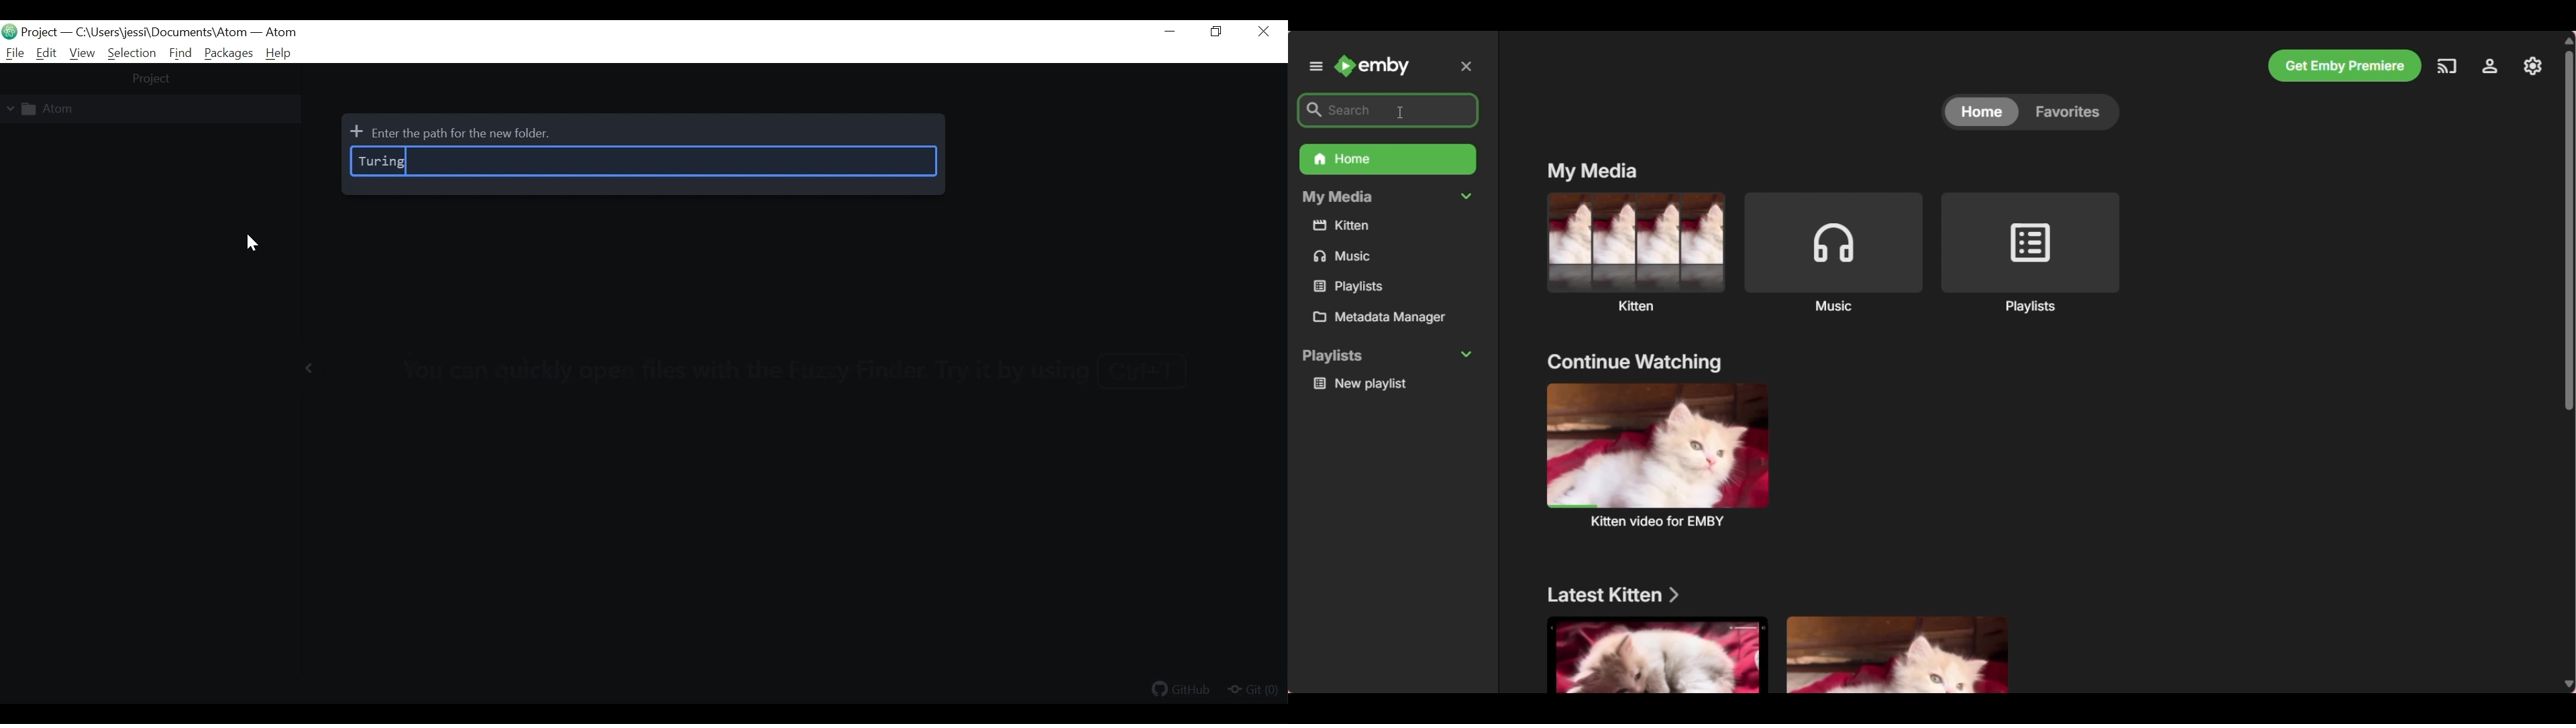 This screenshot has width=2576, height=728. Describe the element at coordinates (1388, 161) in the screenshot. I see `Home` at that location.